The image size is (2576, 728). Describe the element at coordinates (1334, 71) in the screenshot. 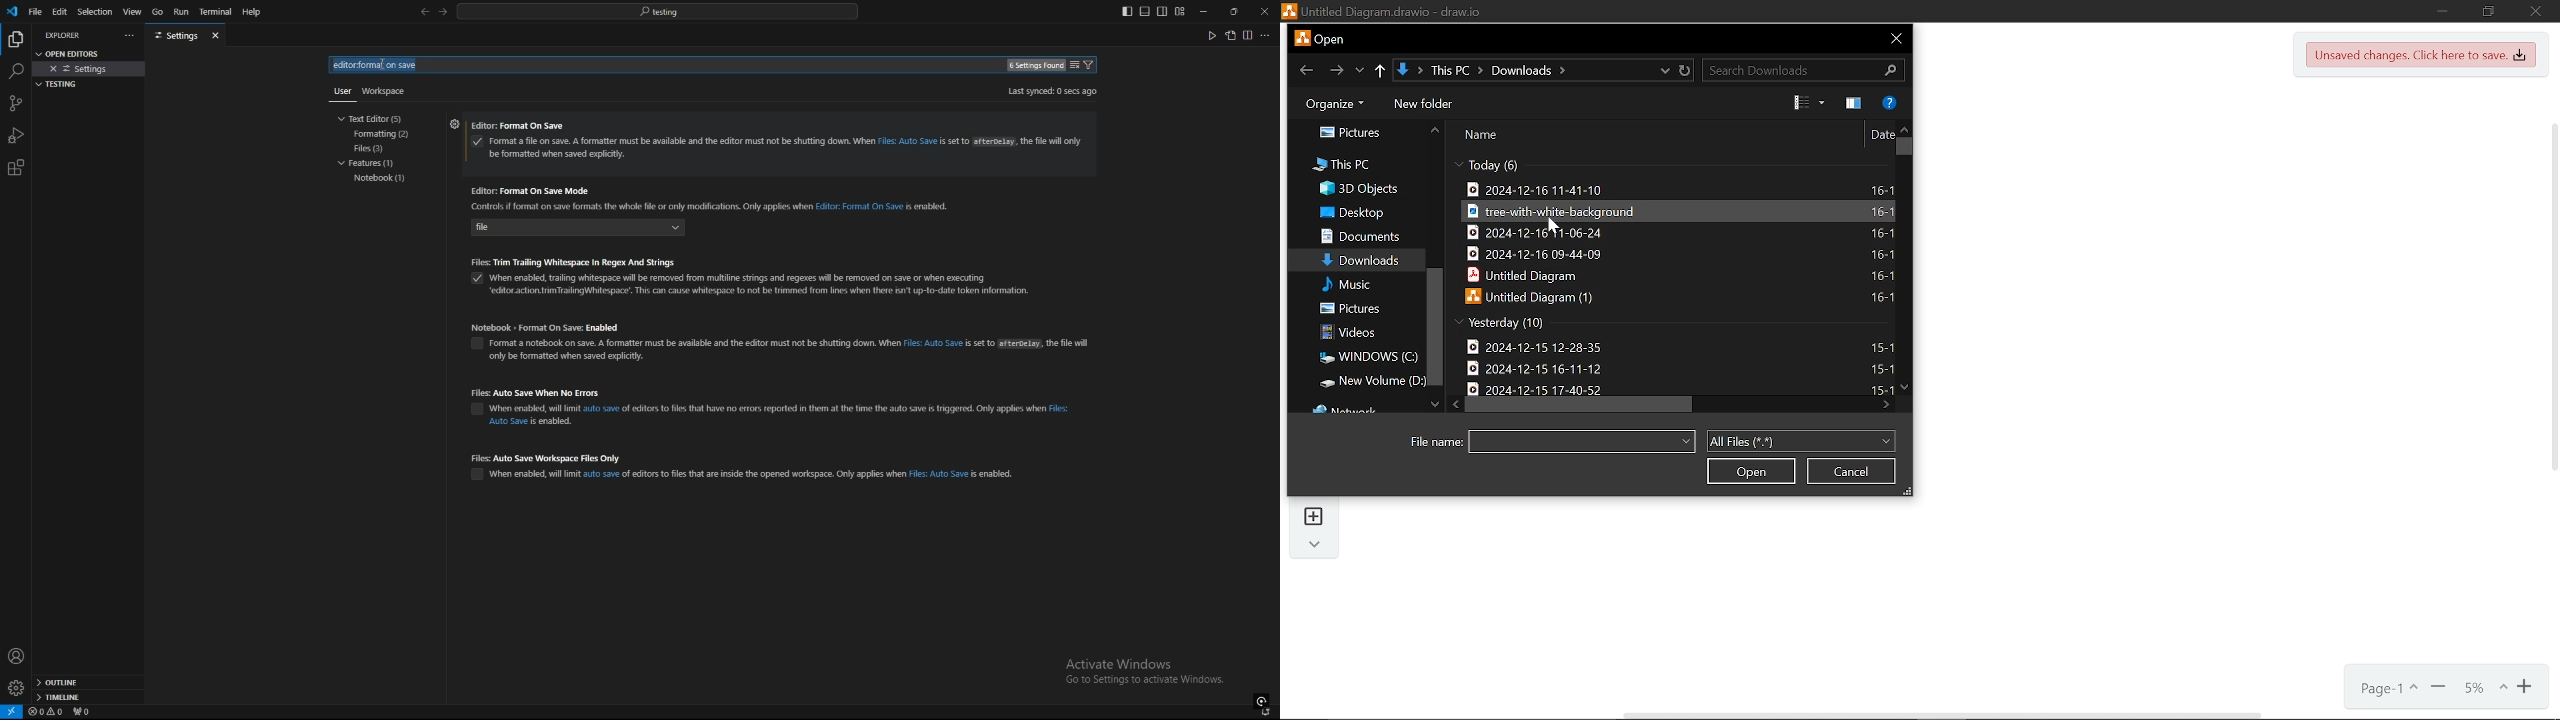

I see `Next` at that location.